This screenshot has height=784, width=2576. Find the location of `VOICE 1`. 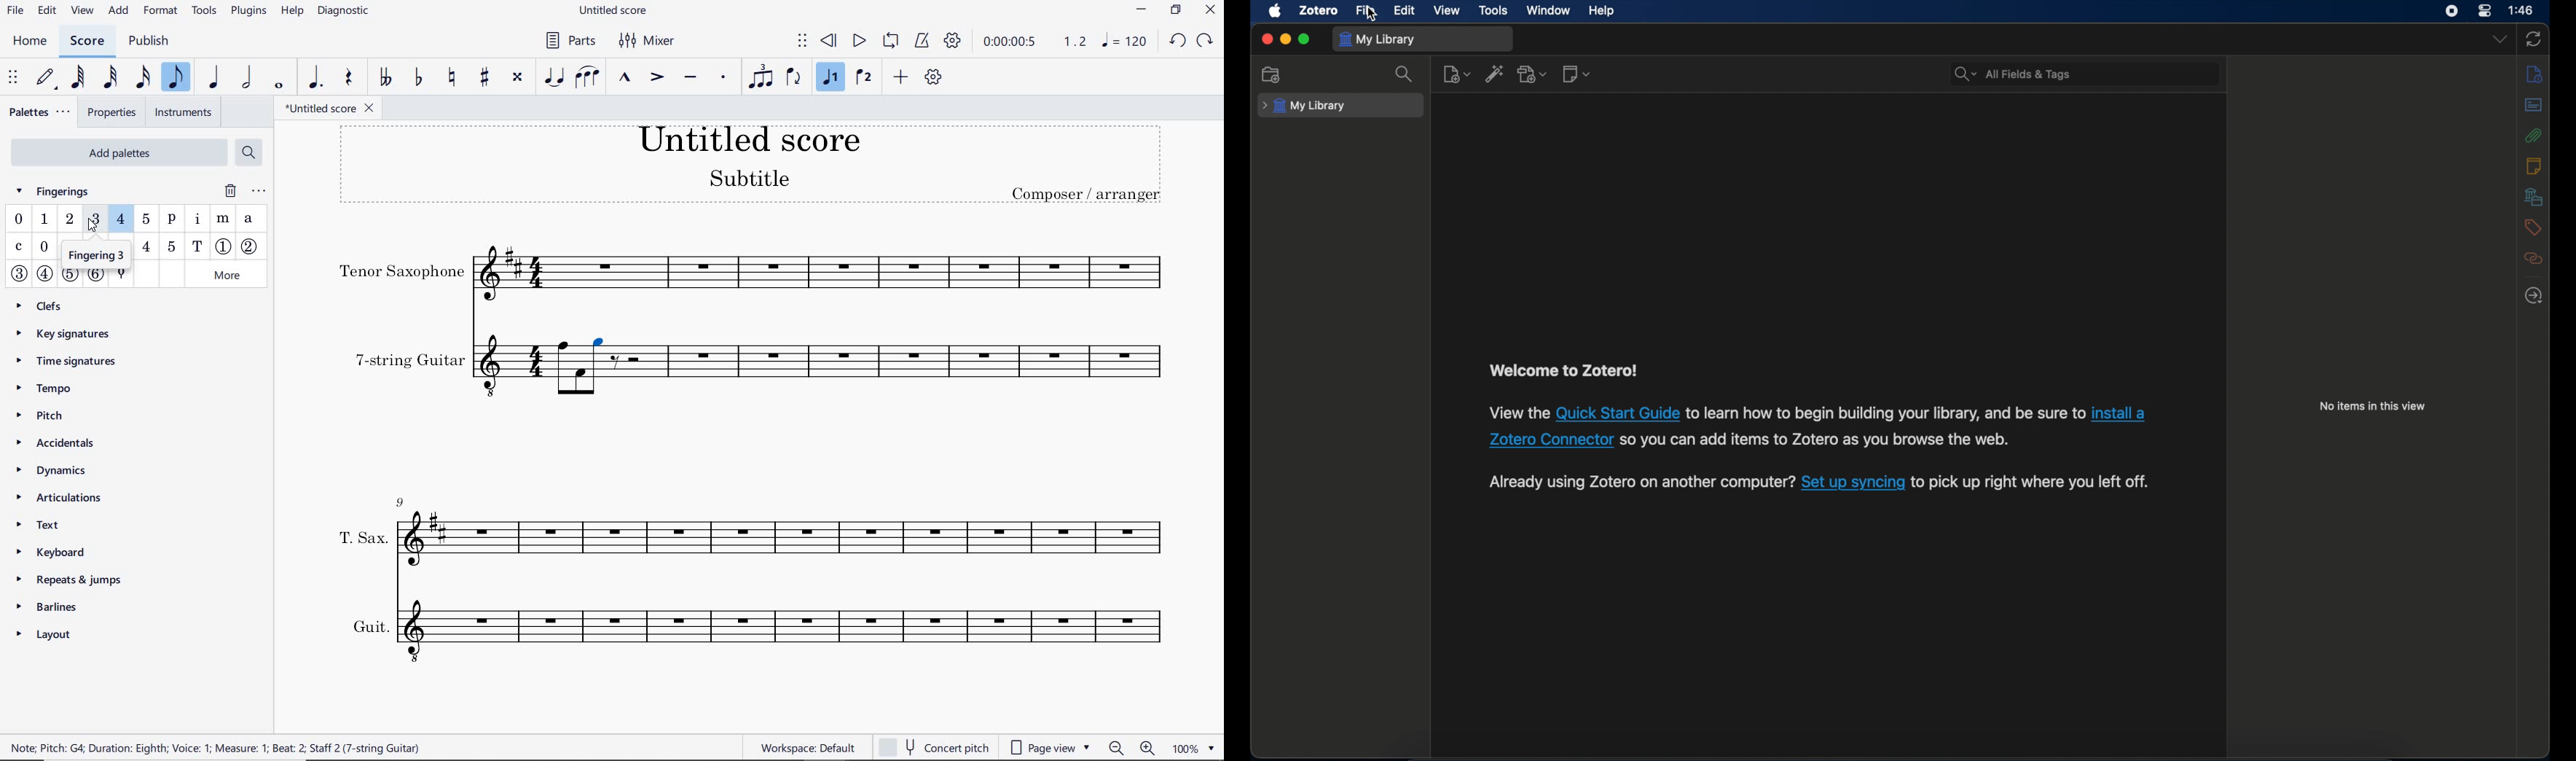

VOICE 1 is located at coordinates (828, 78).